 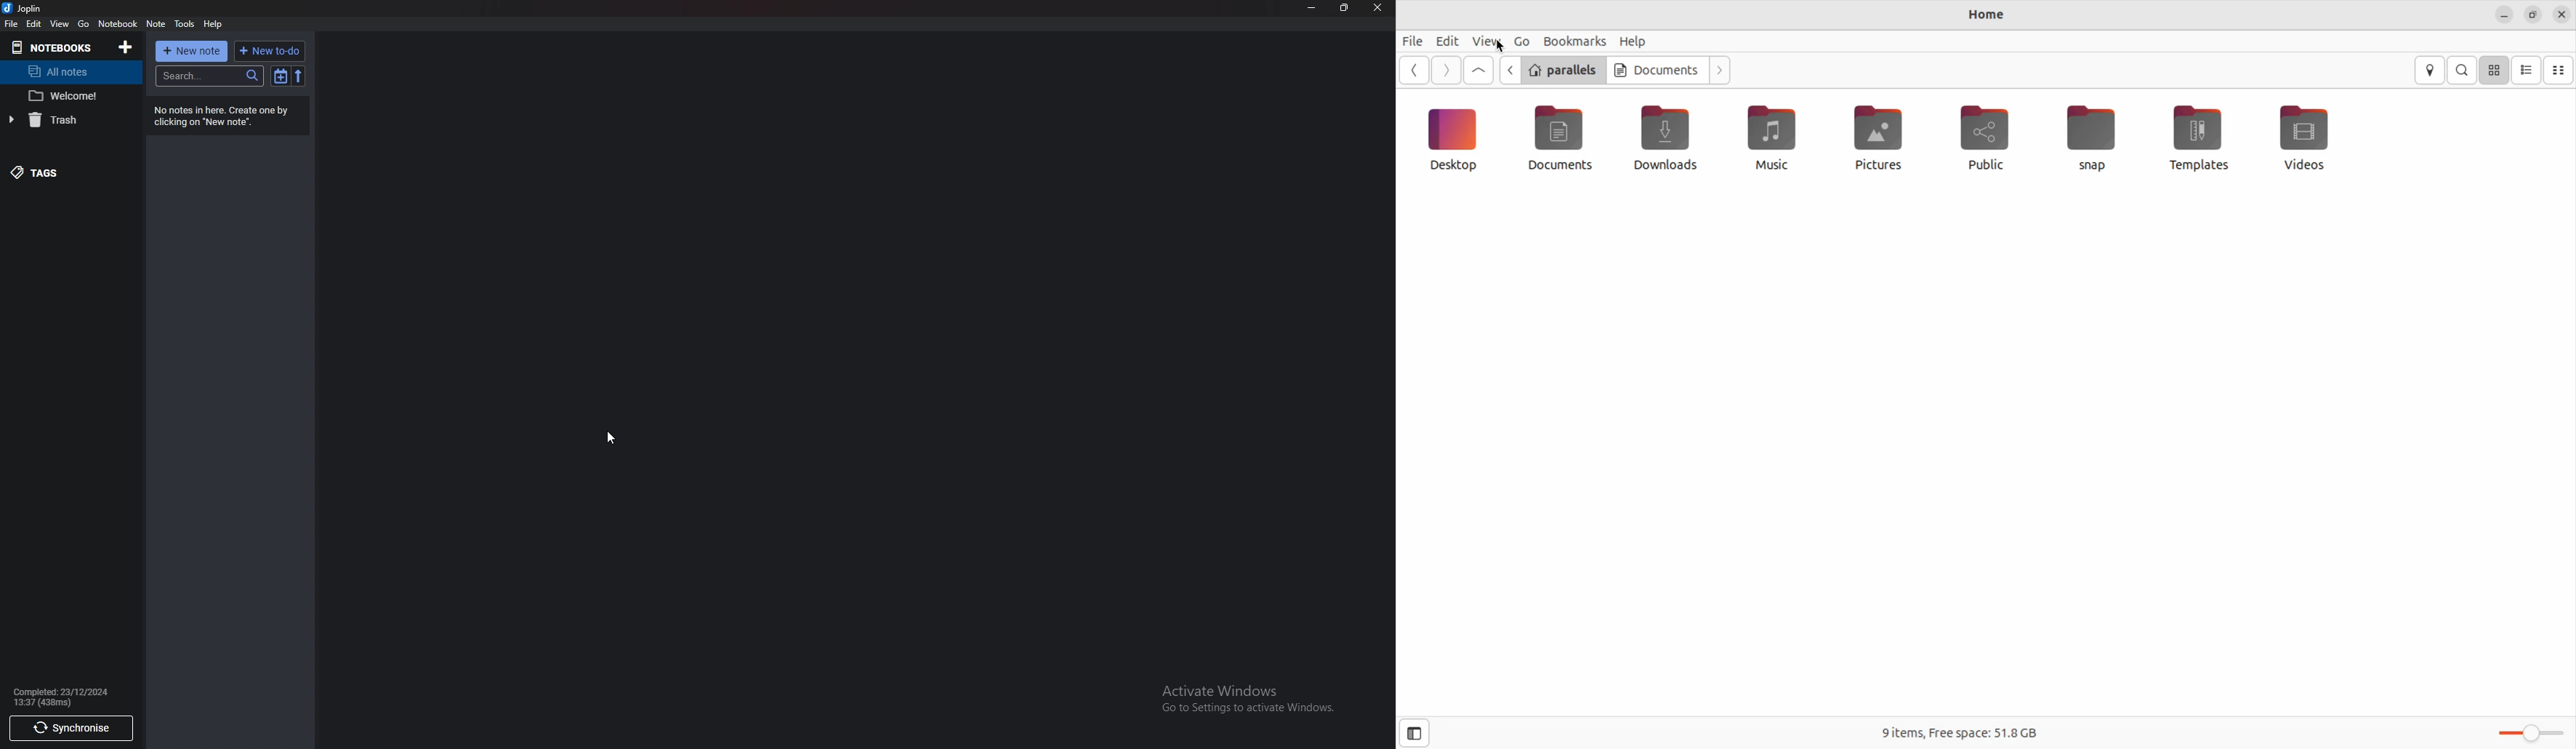 I want to click on help, so click(x=212, y=25).